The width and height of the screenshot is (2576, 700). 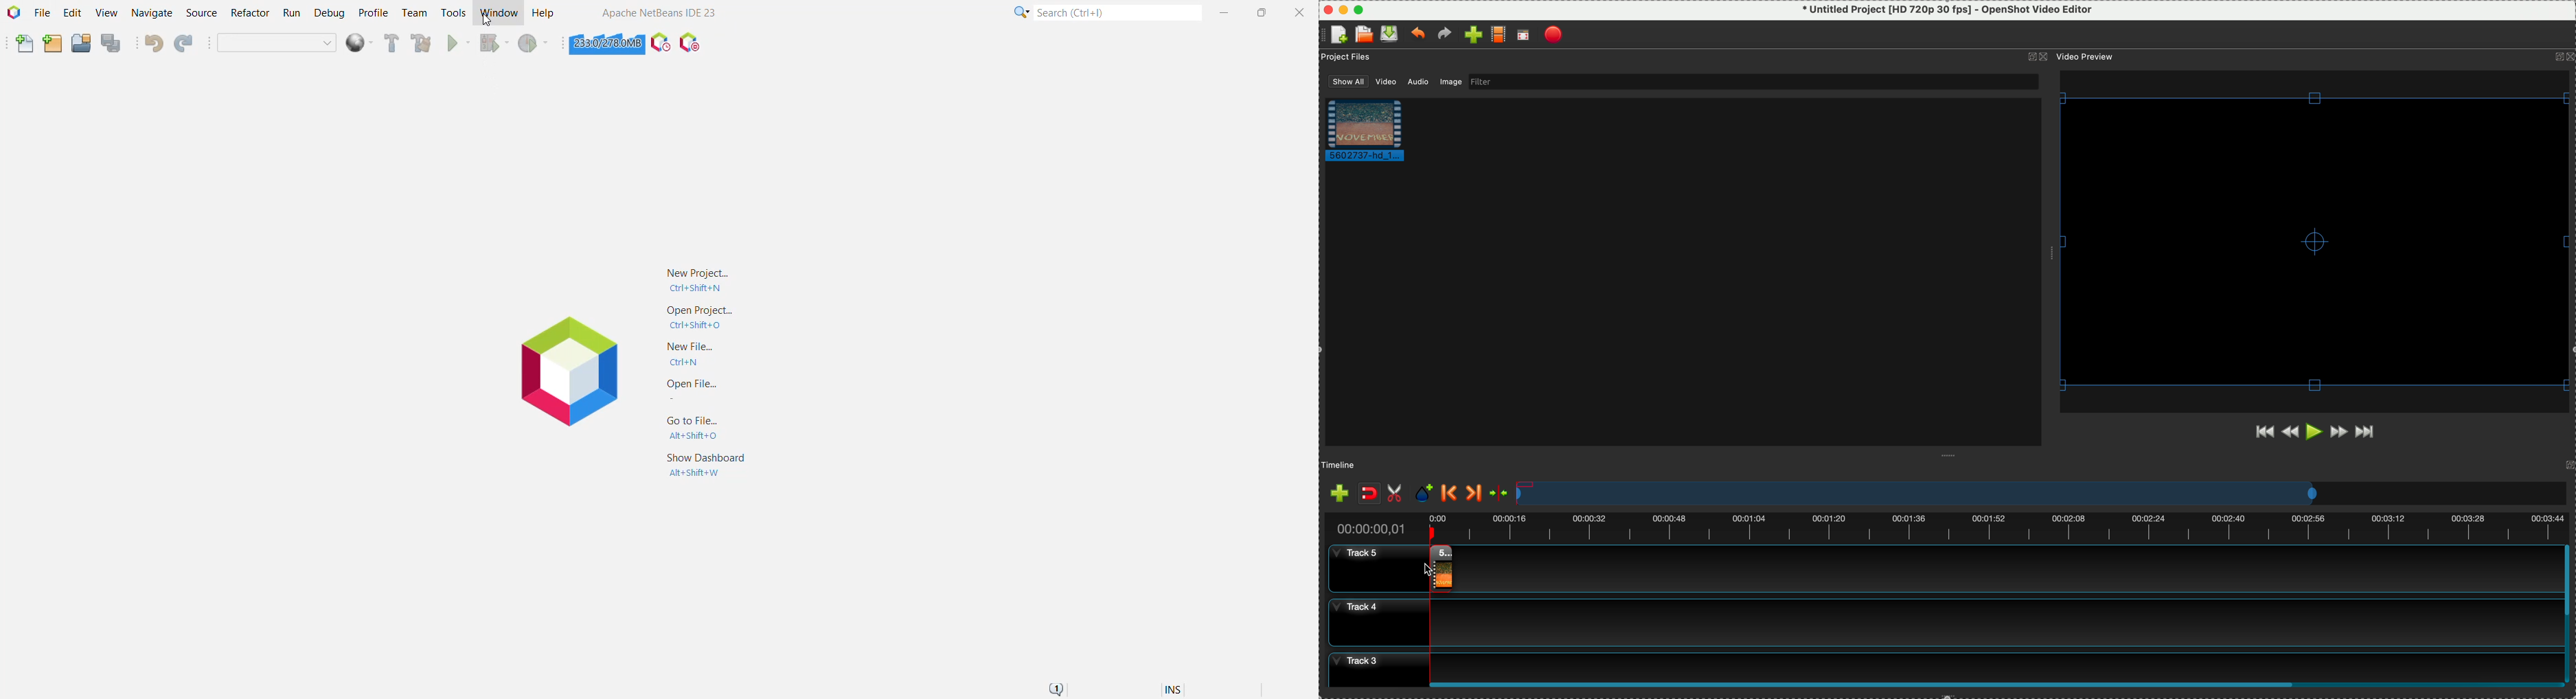 I want to click on timeline, so click(x=1341, y=464).